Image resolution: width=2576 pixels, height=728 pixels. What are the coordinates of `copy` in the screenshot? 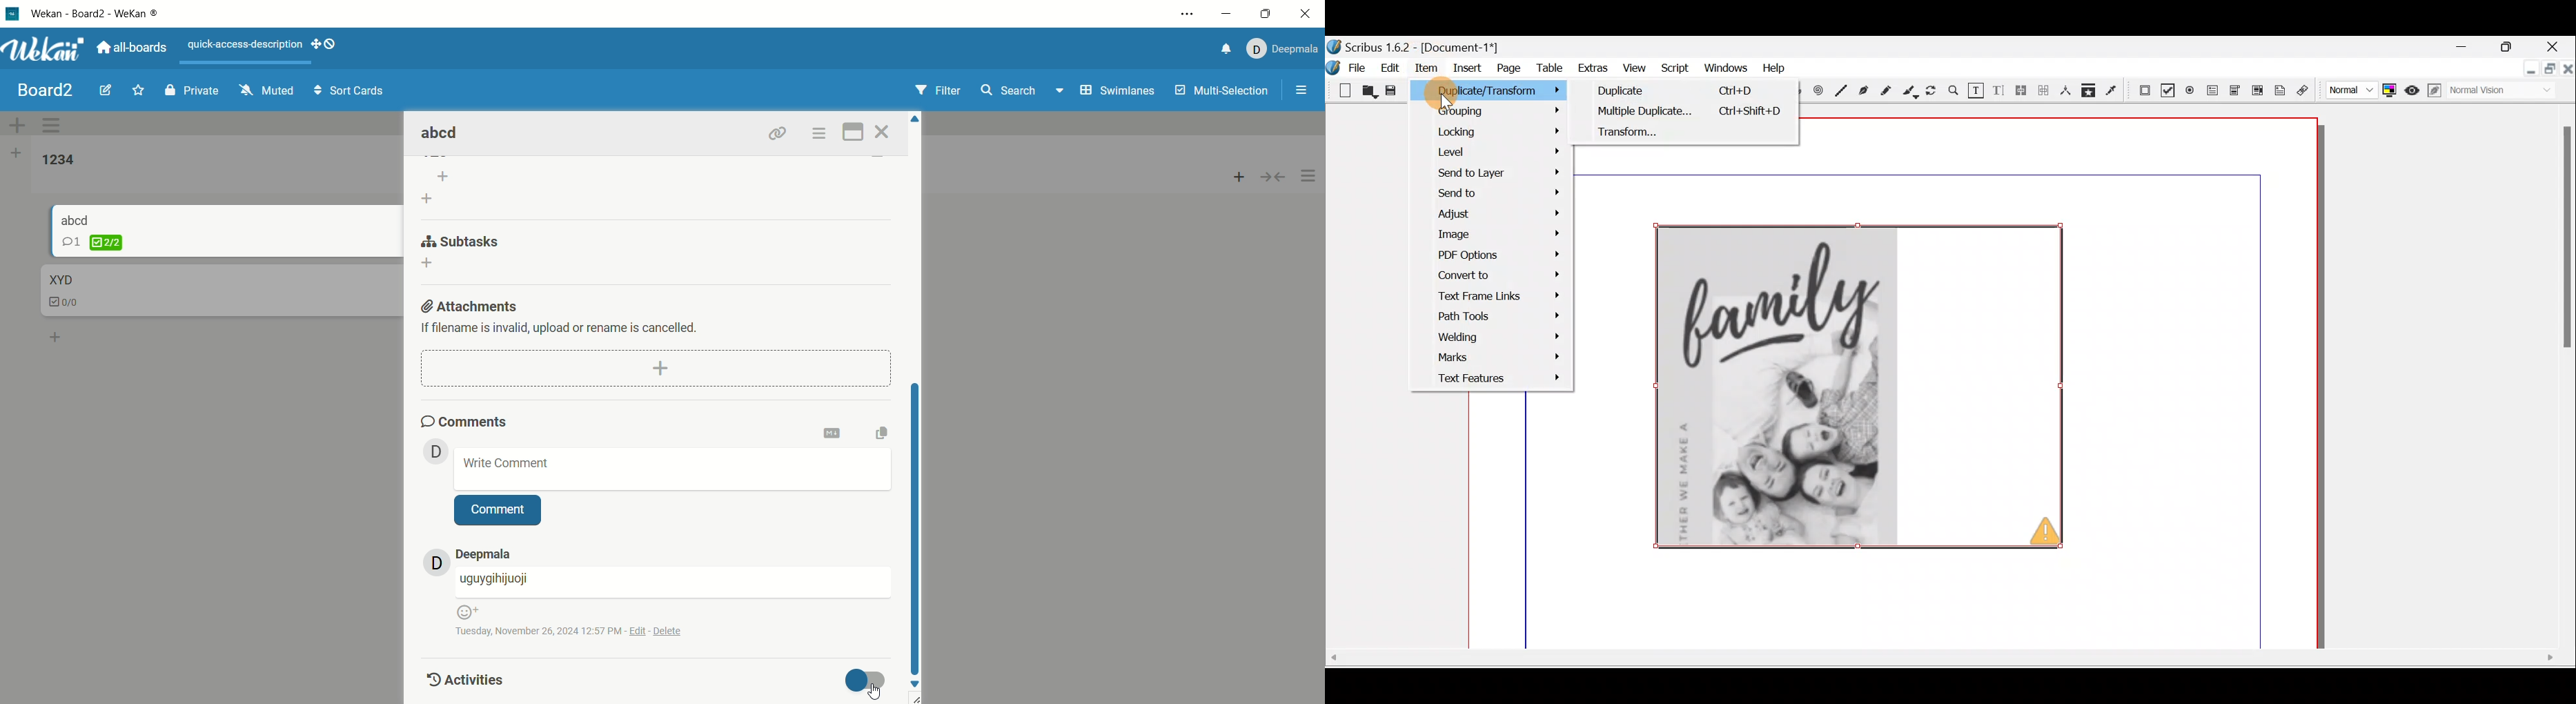 It's located at (887, 432).